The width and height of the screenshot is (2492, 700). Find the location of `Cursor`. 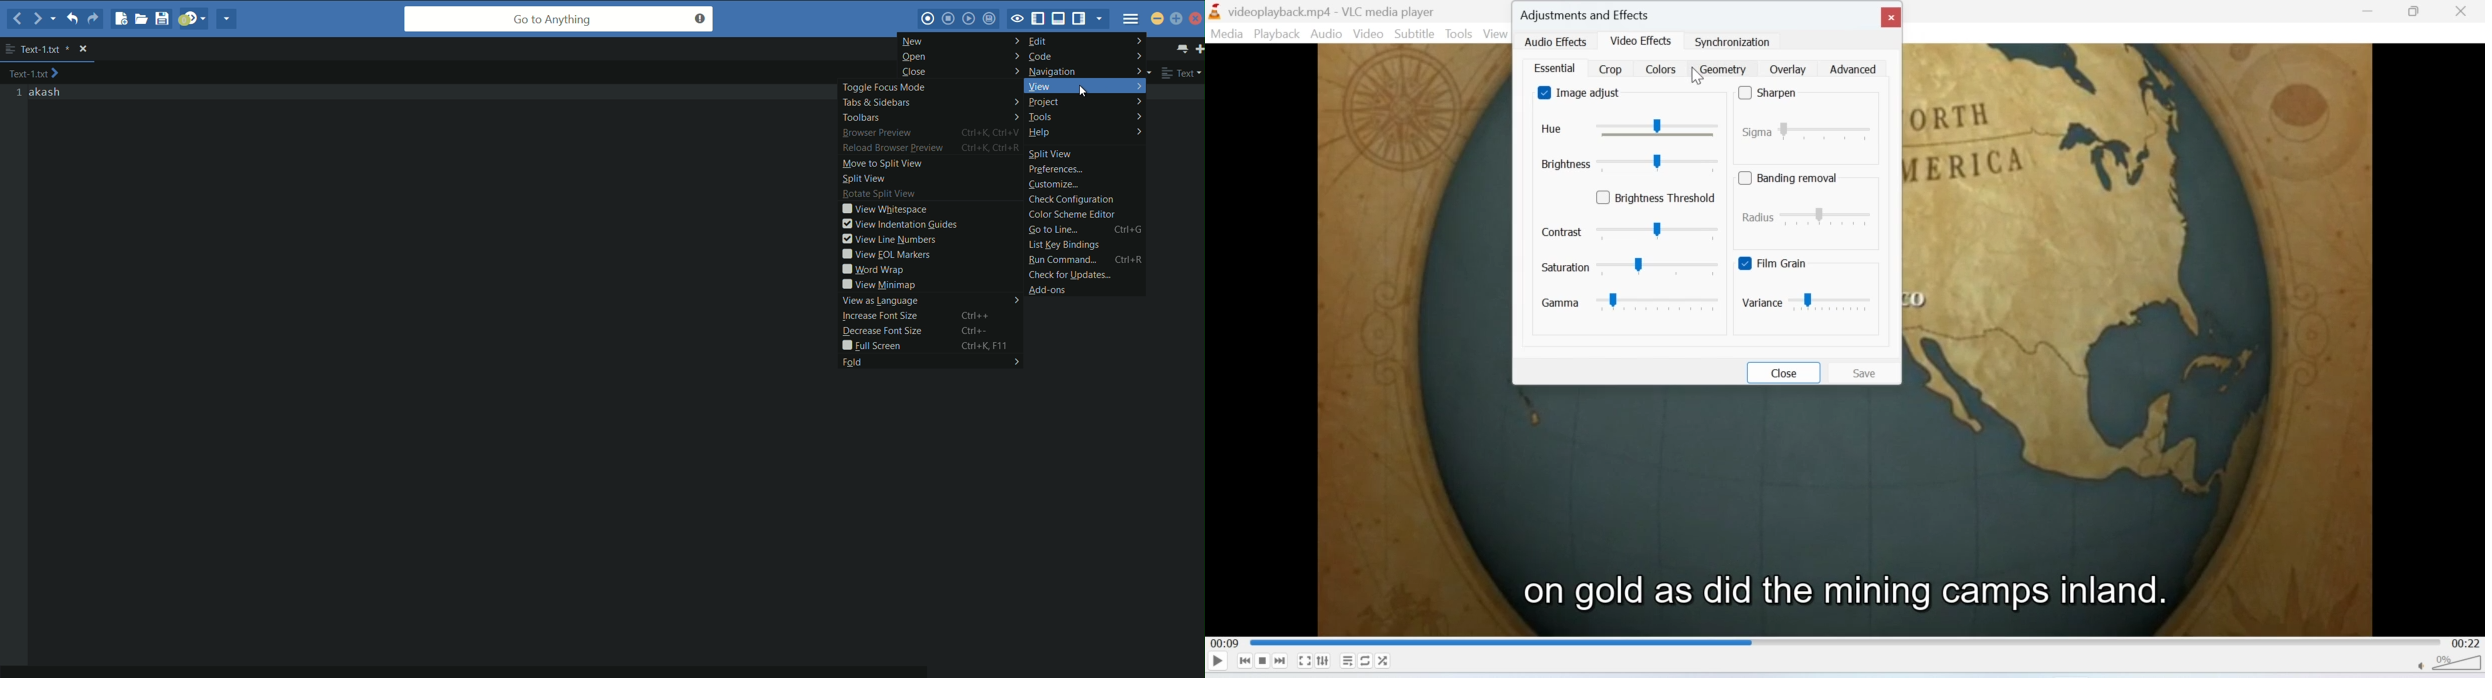

Cursor is located at coordinates (1085, 92).